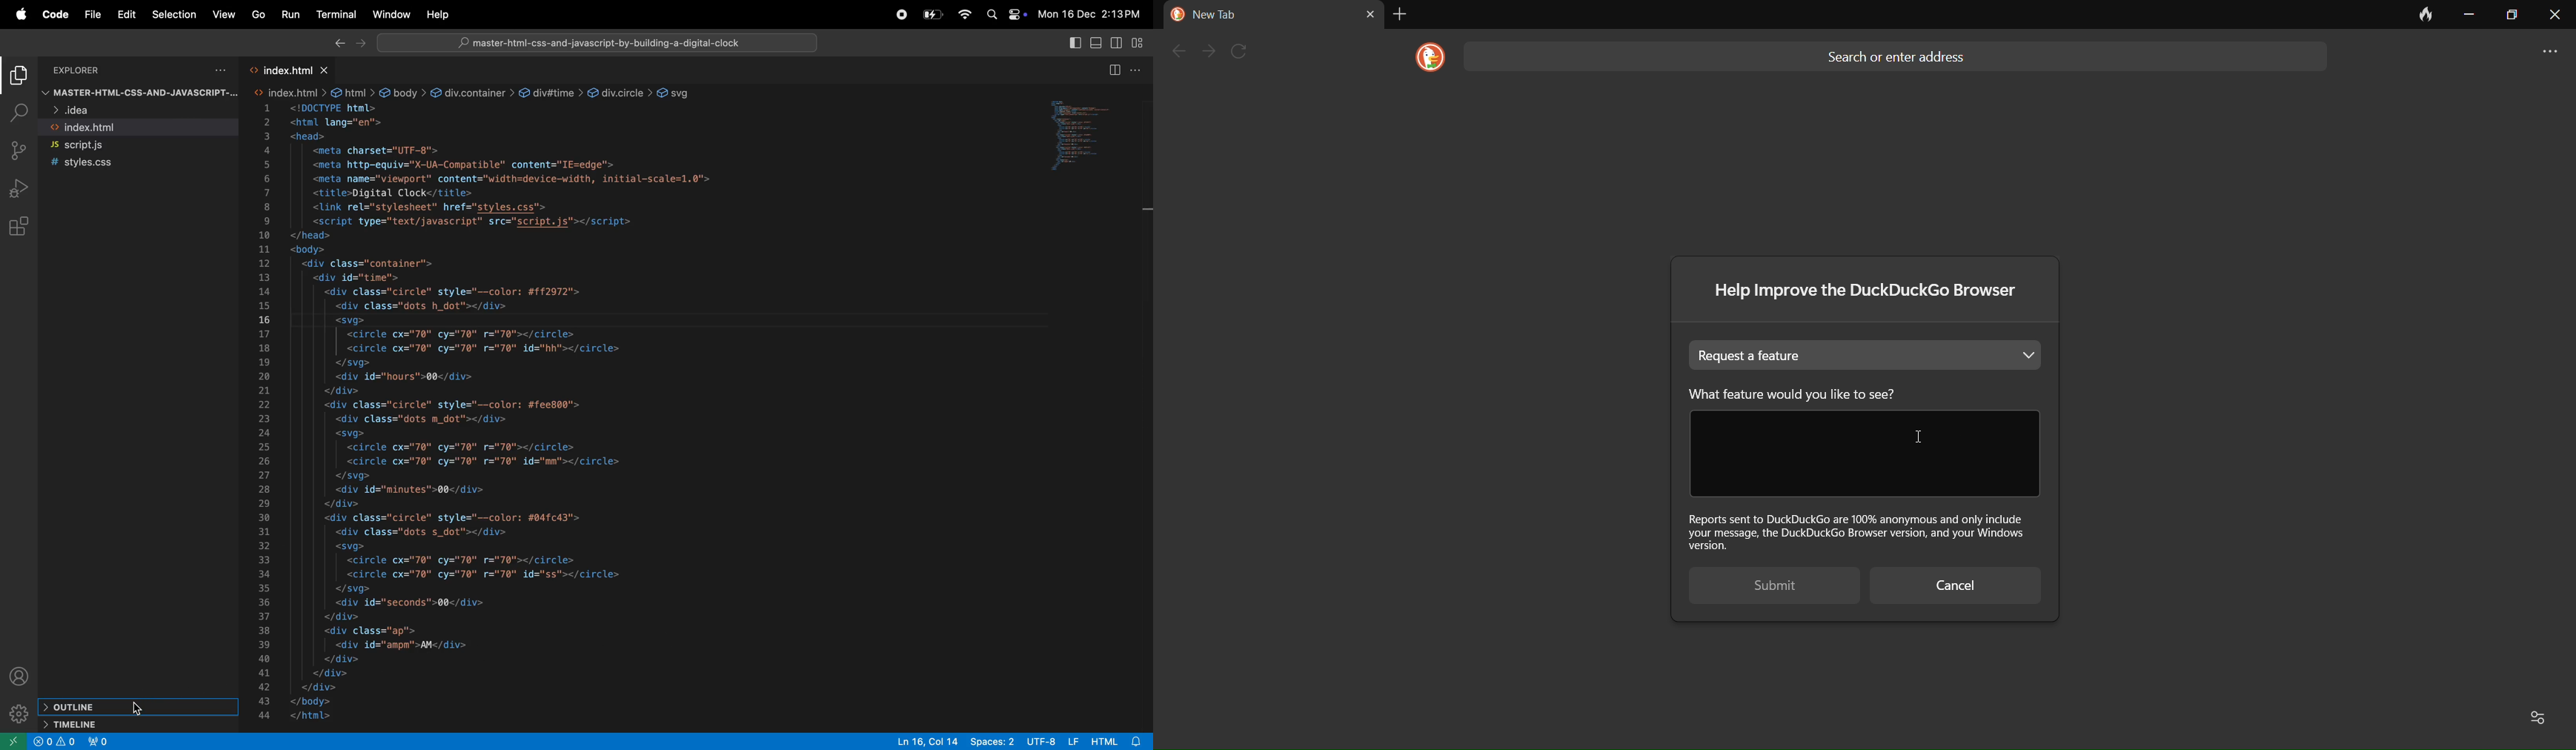 The image size is (2576, 756). What do you see at coordinates (607, 42) in the screenshot?
I see `master-html-css-and-javascript-by-building-a-digital-clock` at bounding box center [607, 42].